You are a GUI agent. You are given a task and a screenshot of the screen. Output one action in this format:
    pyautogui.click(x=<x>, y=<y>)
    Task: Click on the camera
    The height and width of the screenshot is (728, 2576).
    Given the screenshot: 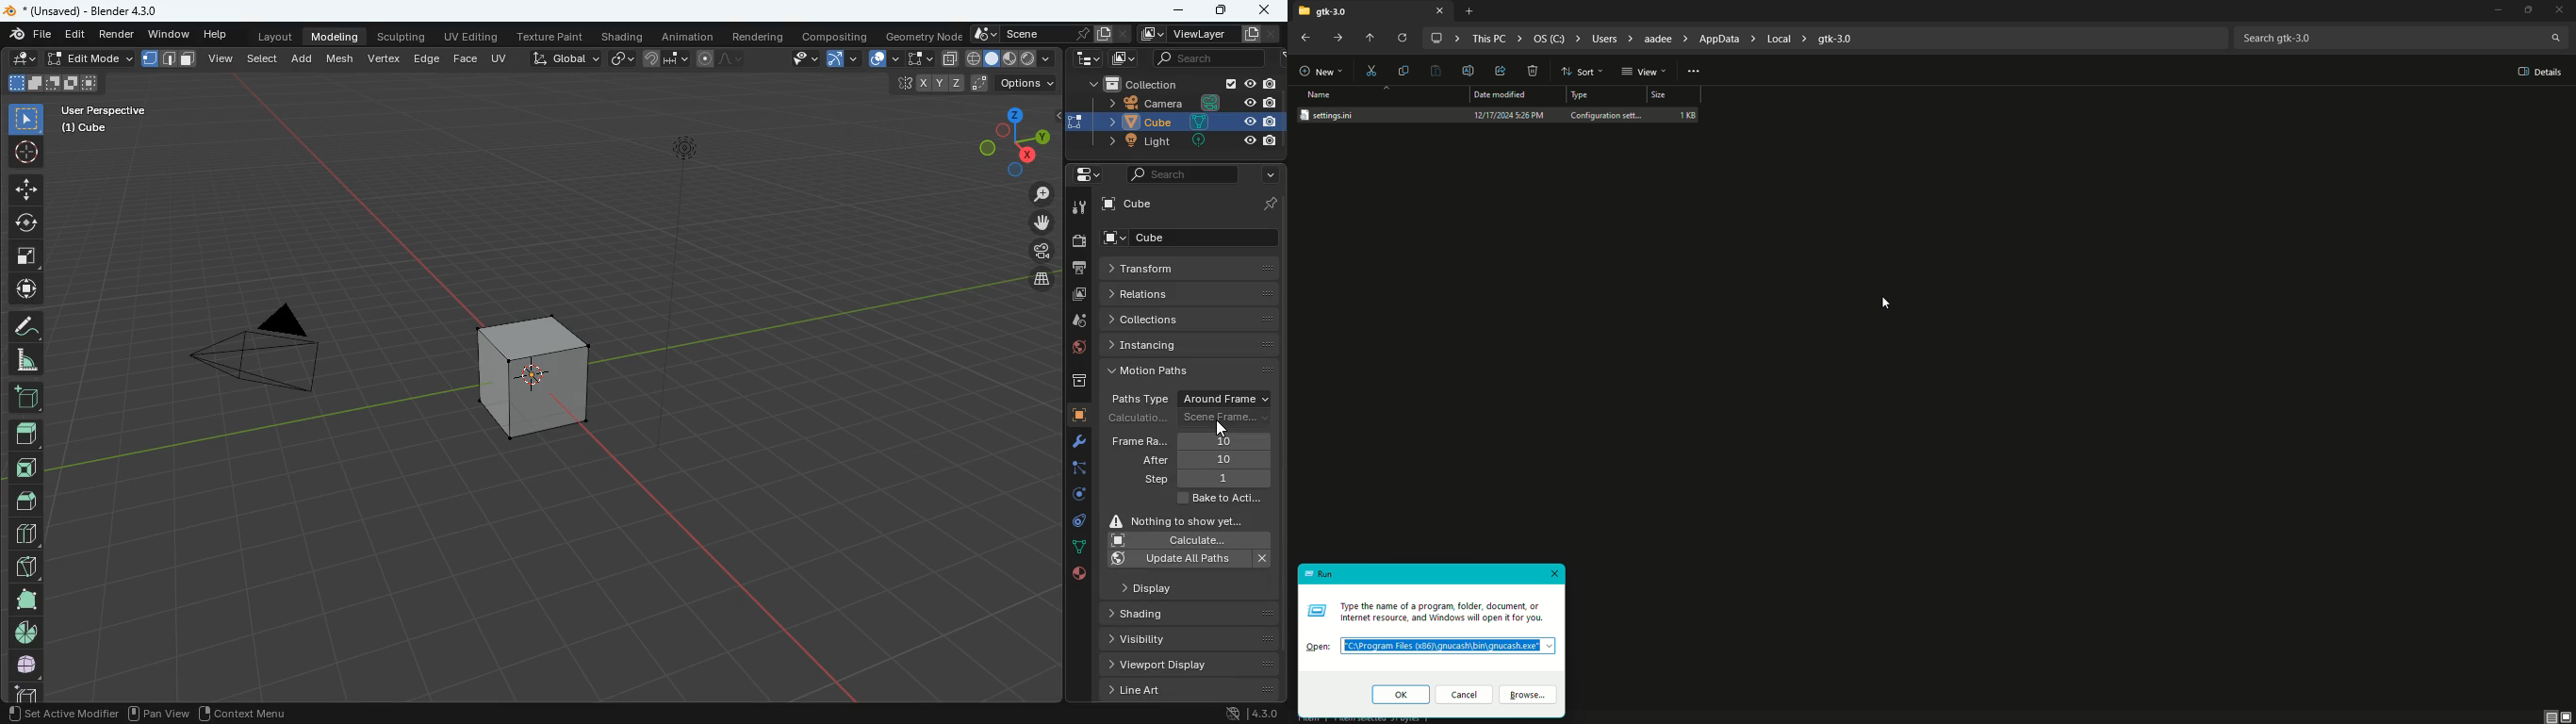 What is the action you would take?
    pyautogui.click(x=1077, y=241)
    